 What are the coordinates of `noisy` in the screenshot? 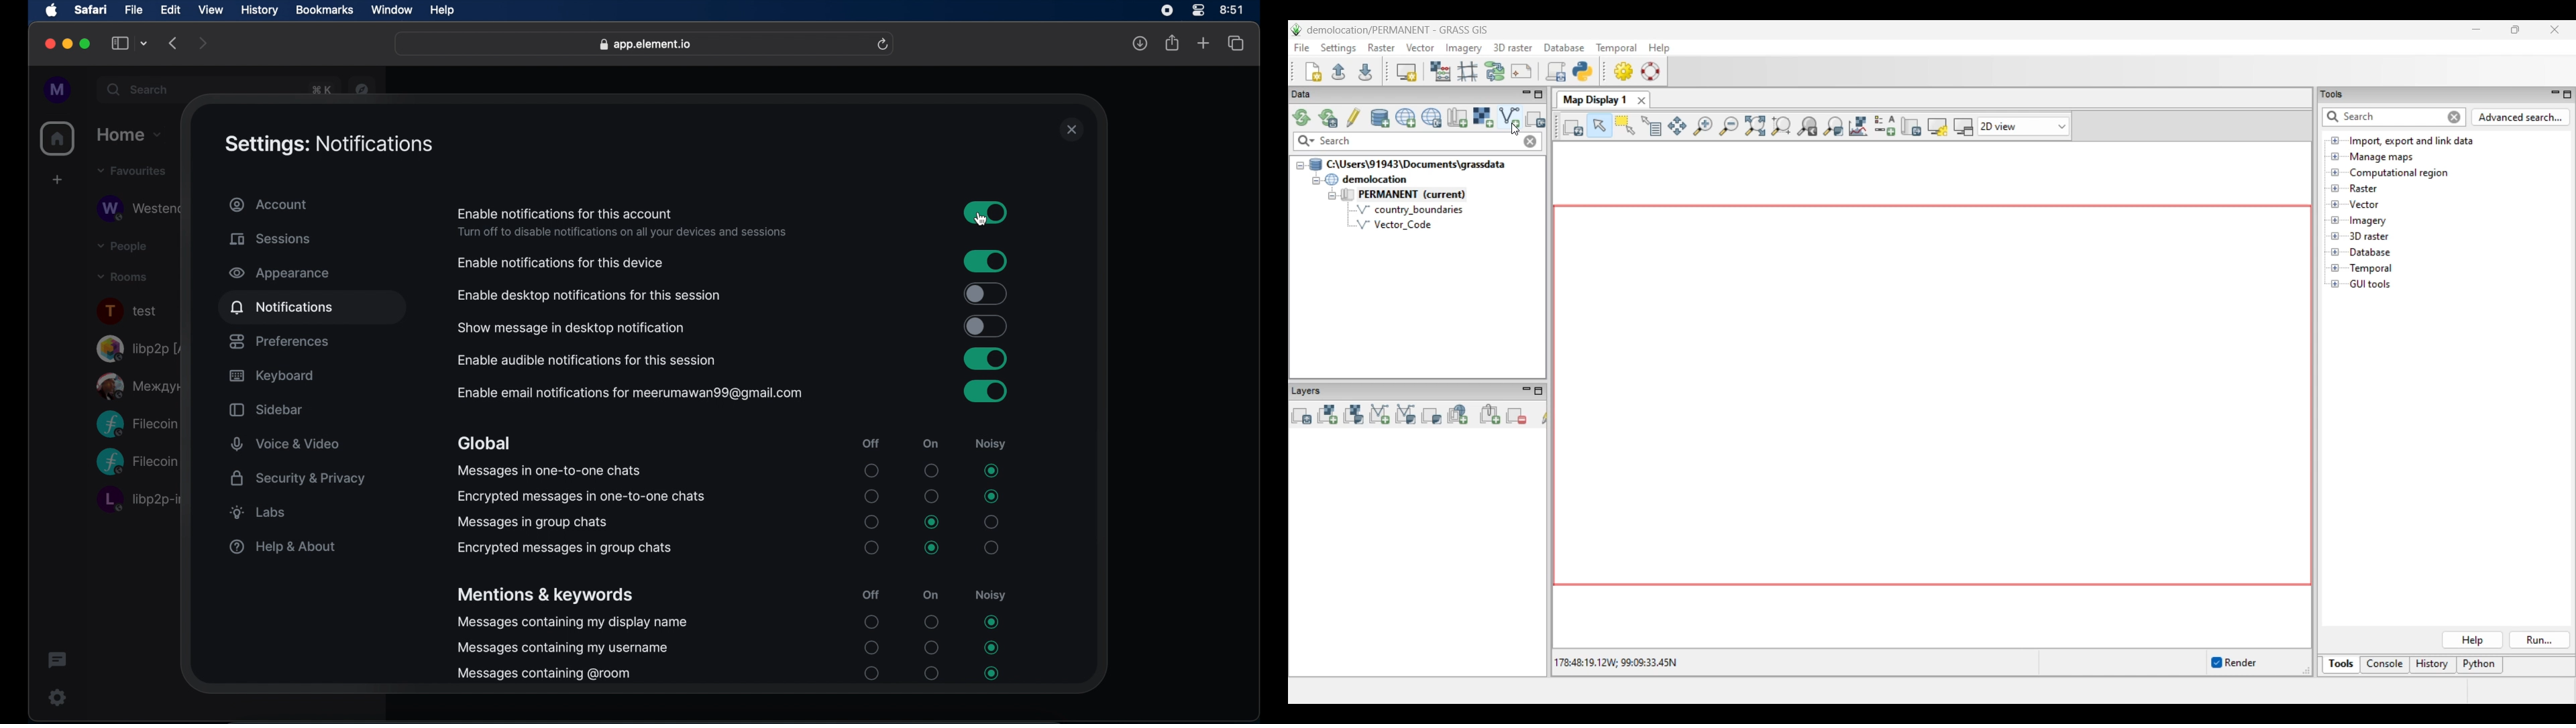 It's located at (990, 444).